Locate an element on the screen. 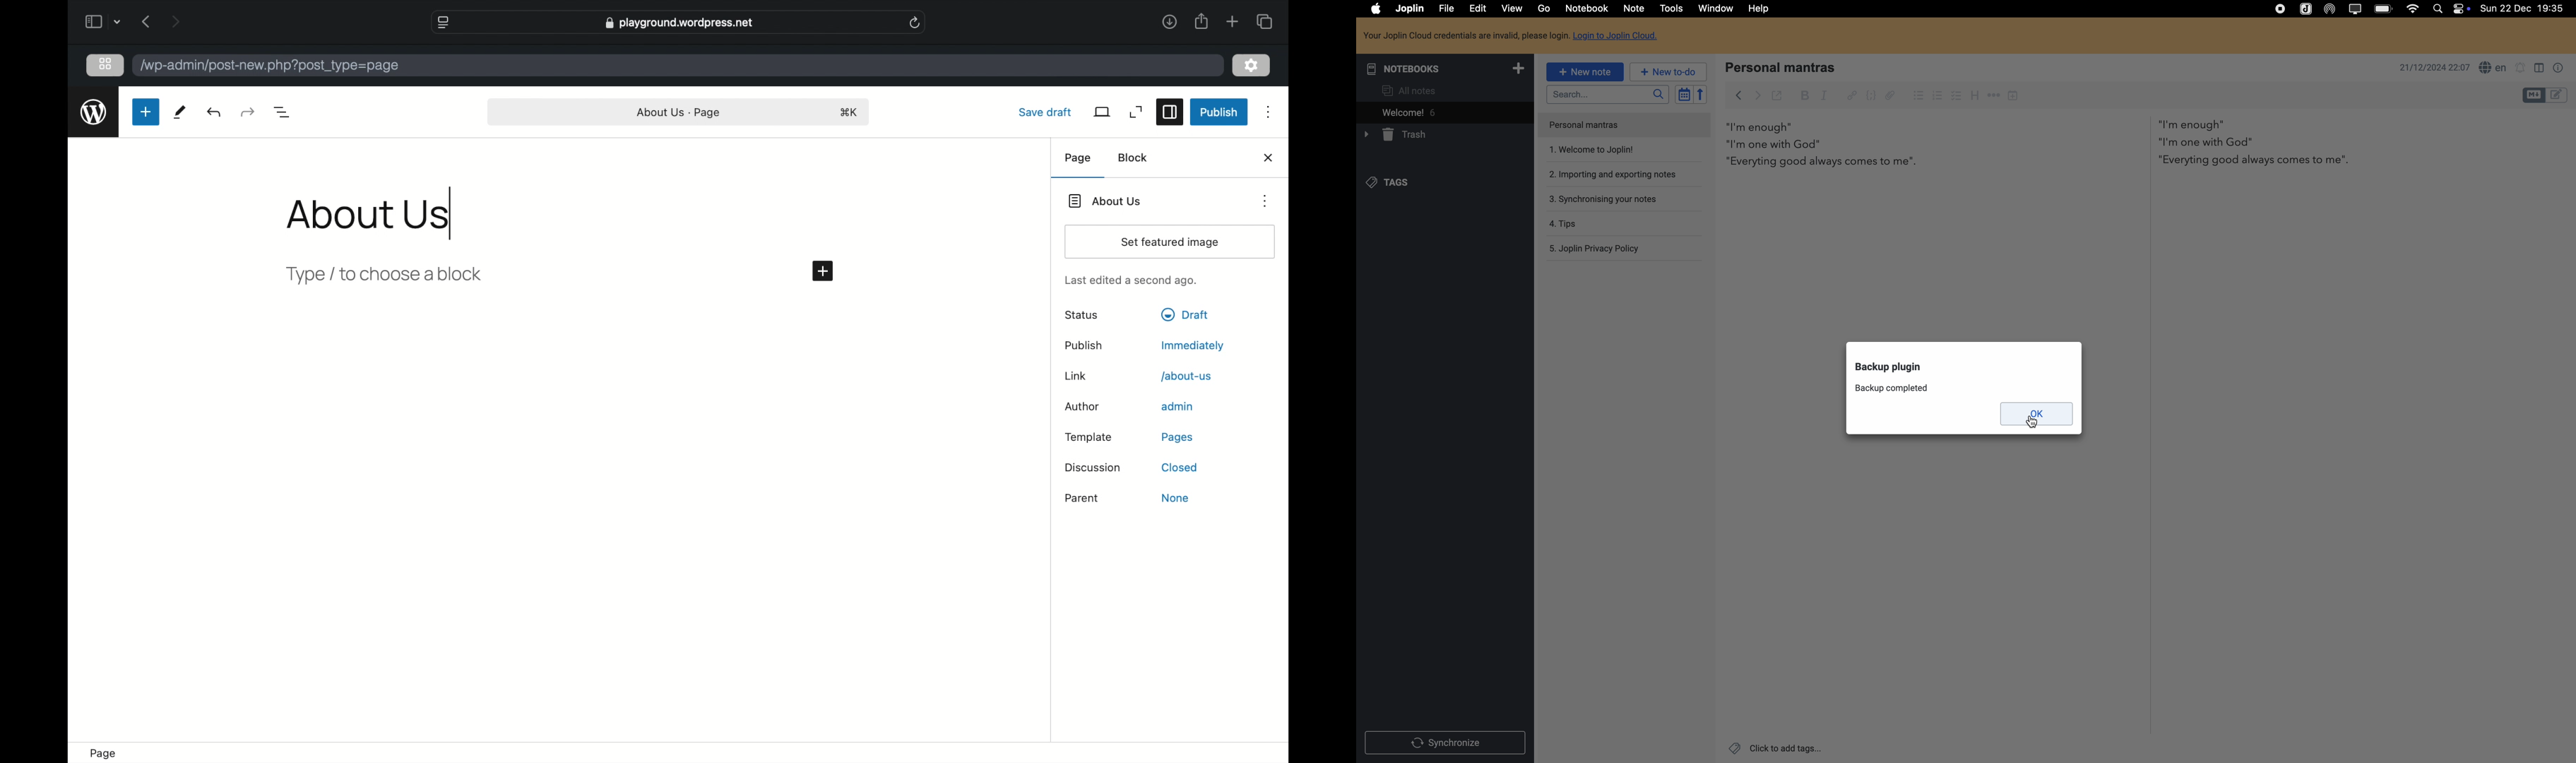 The image size is (2576, 784). screen is located at coordinates (2354, 8).